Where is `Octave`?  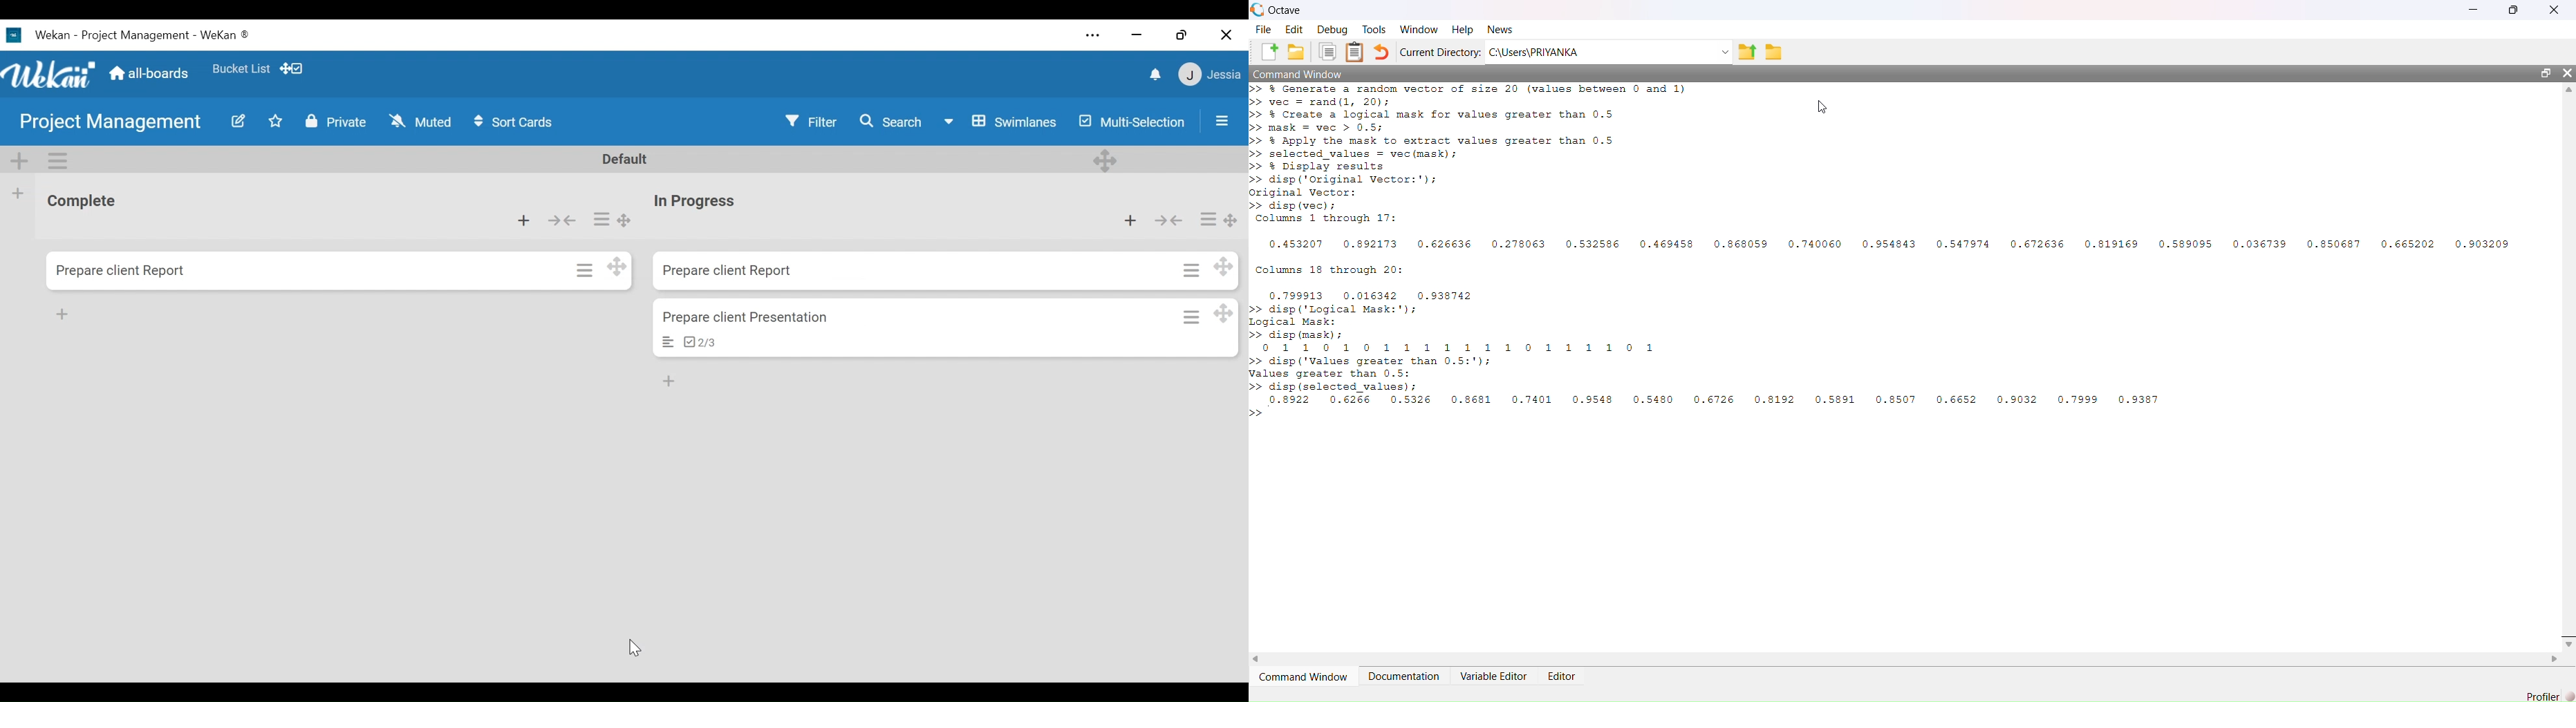
Octave is located at coordinates (1280, 10).